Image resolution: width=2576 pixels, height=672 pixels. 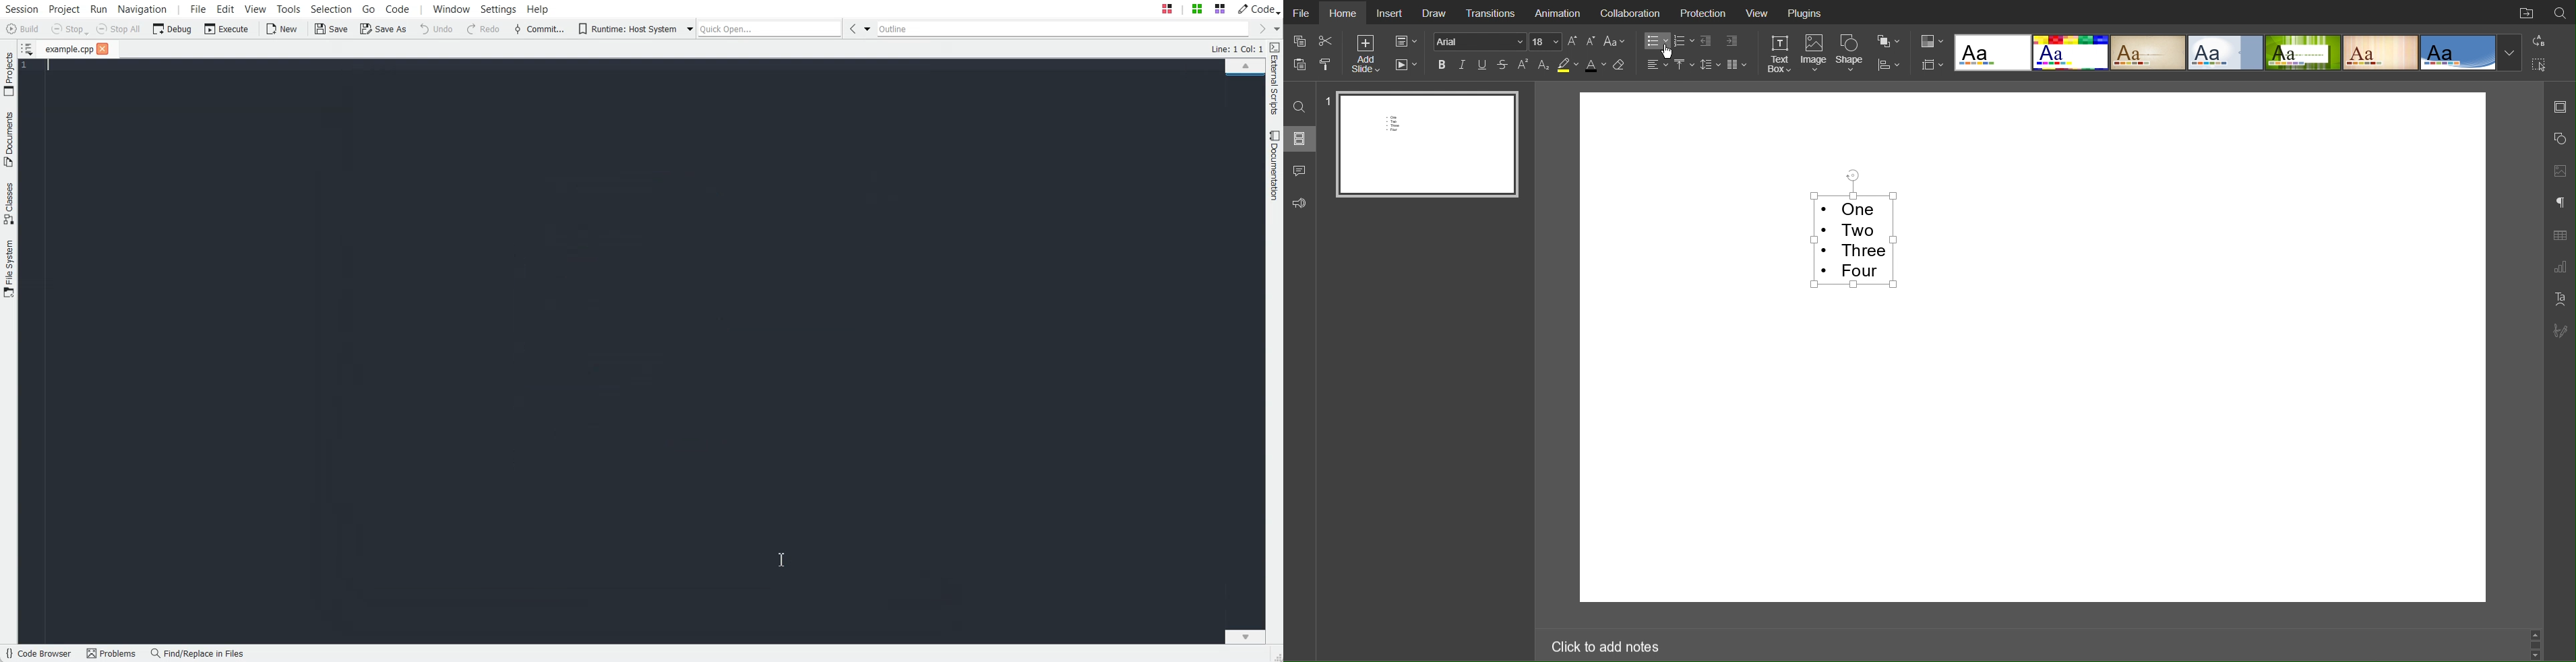 I want to click on Home, so click(x=1343, y=13).